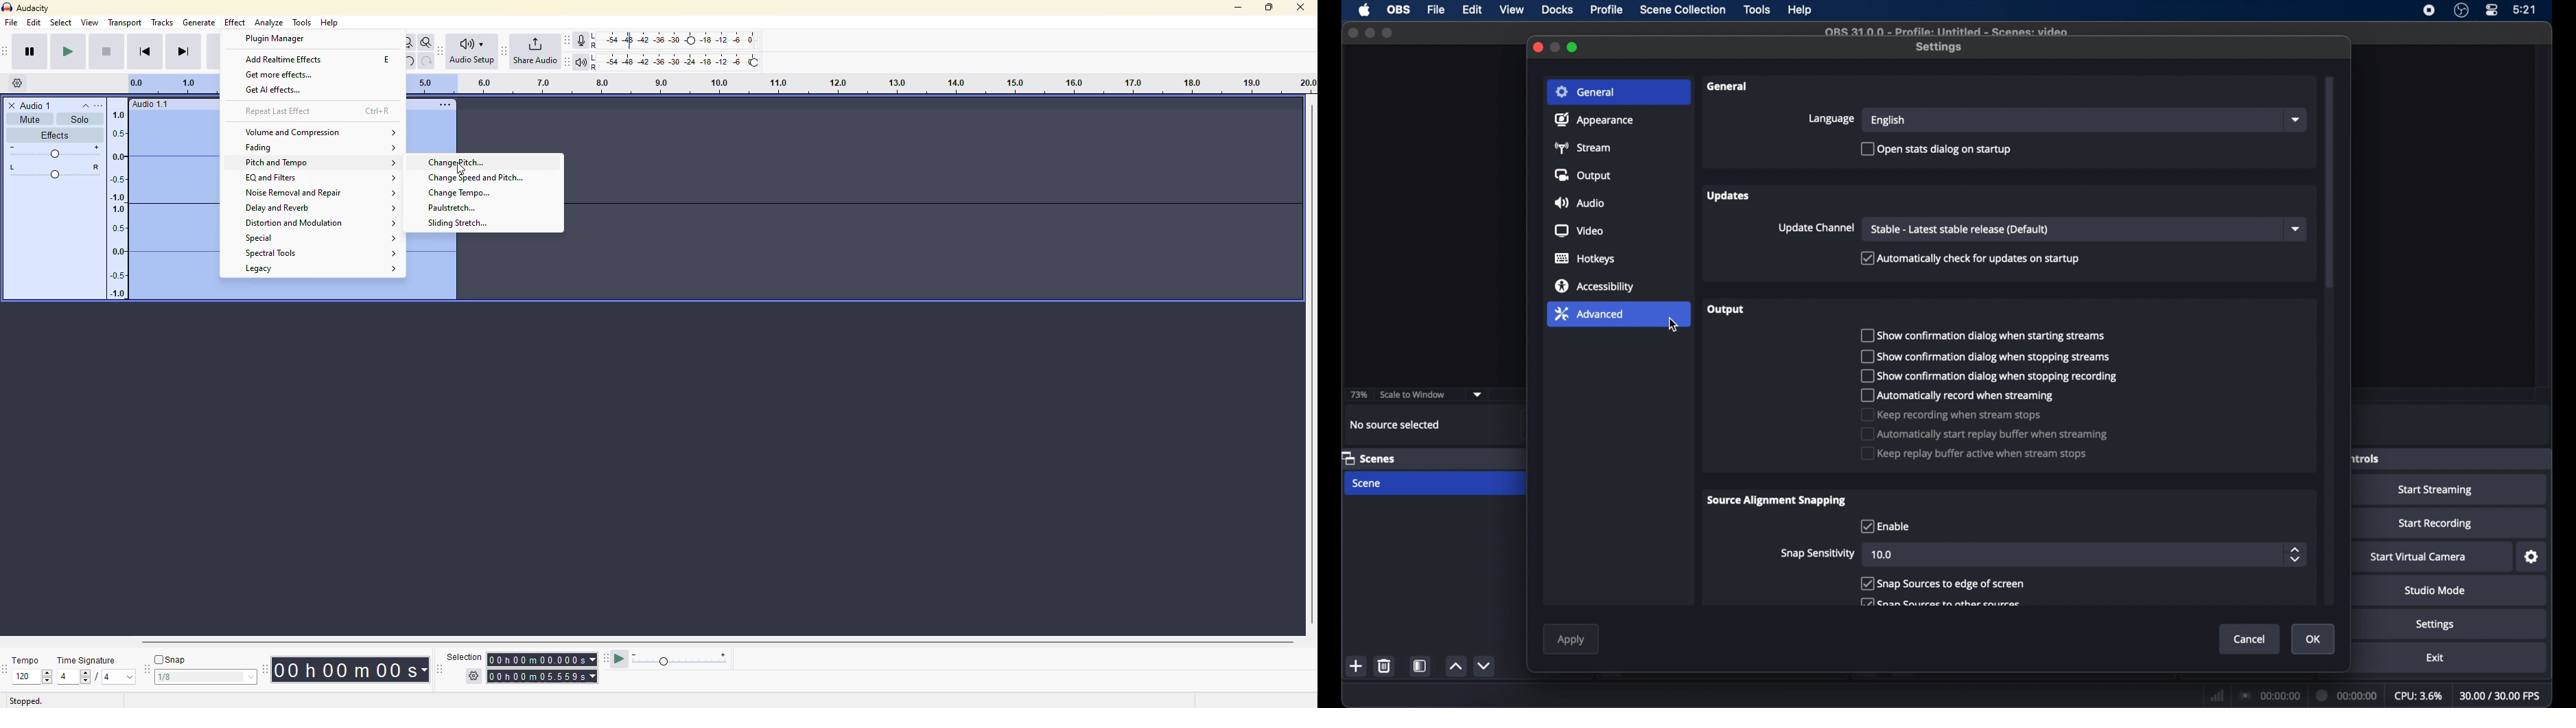 This screenshot has height=728, width=2576. Describe the element at coordinates (198, 22) in the screenshot. I see `gennerate` at that location.